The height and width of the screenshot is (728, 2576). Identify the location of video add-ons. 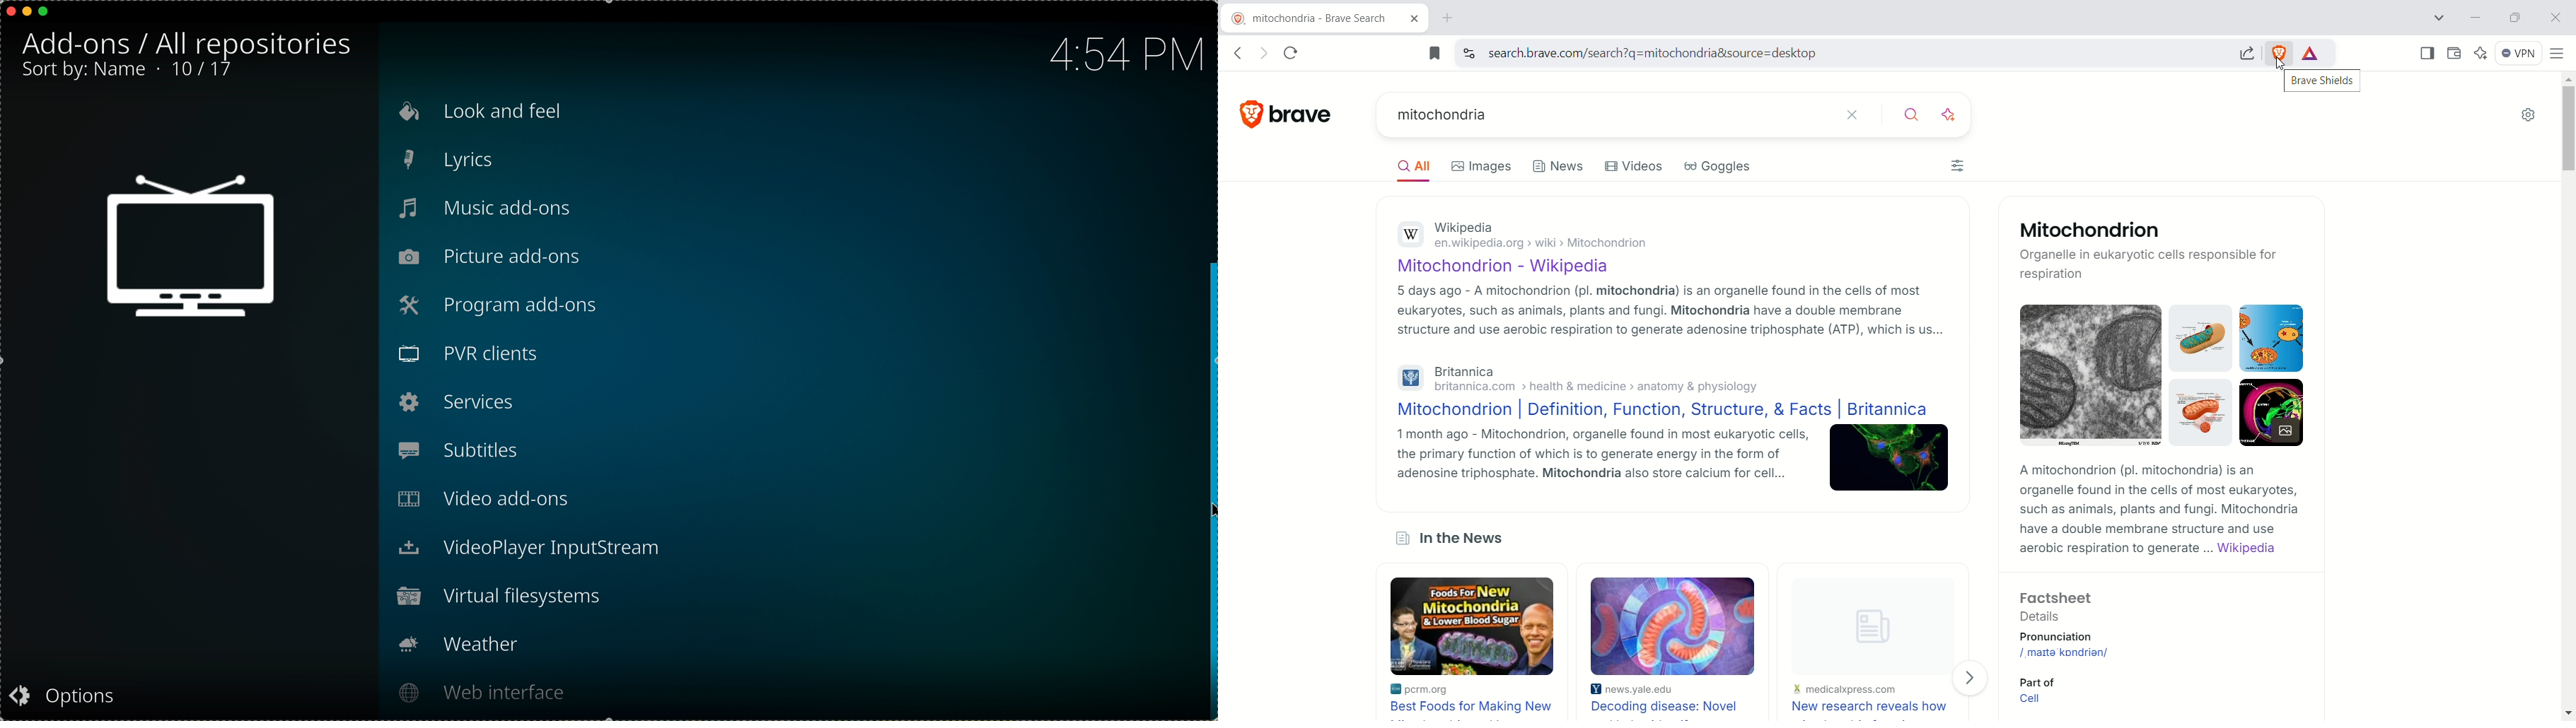
(487, 499).